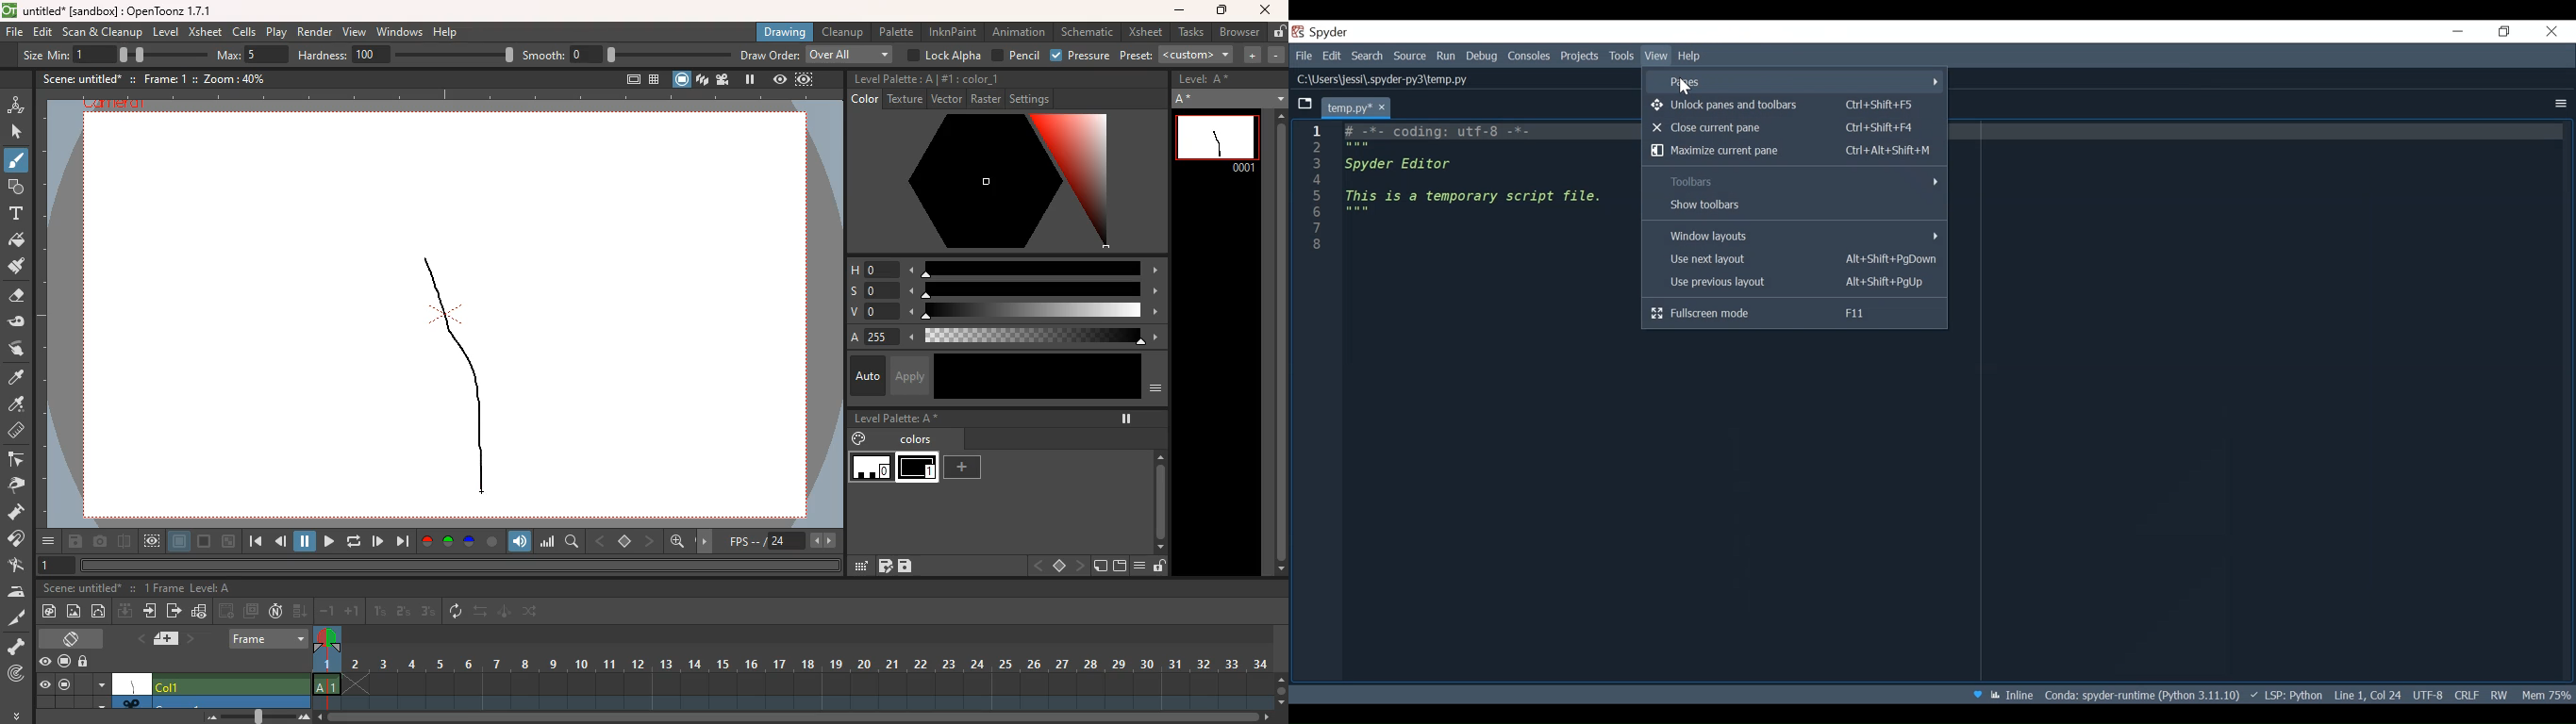 The height and width of the screenshot is (728, 2576). What do you see at coordinates (2505, 32) in the screenshot?
I see `Restore` at bounding box center [2505, 32].